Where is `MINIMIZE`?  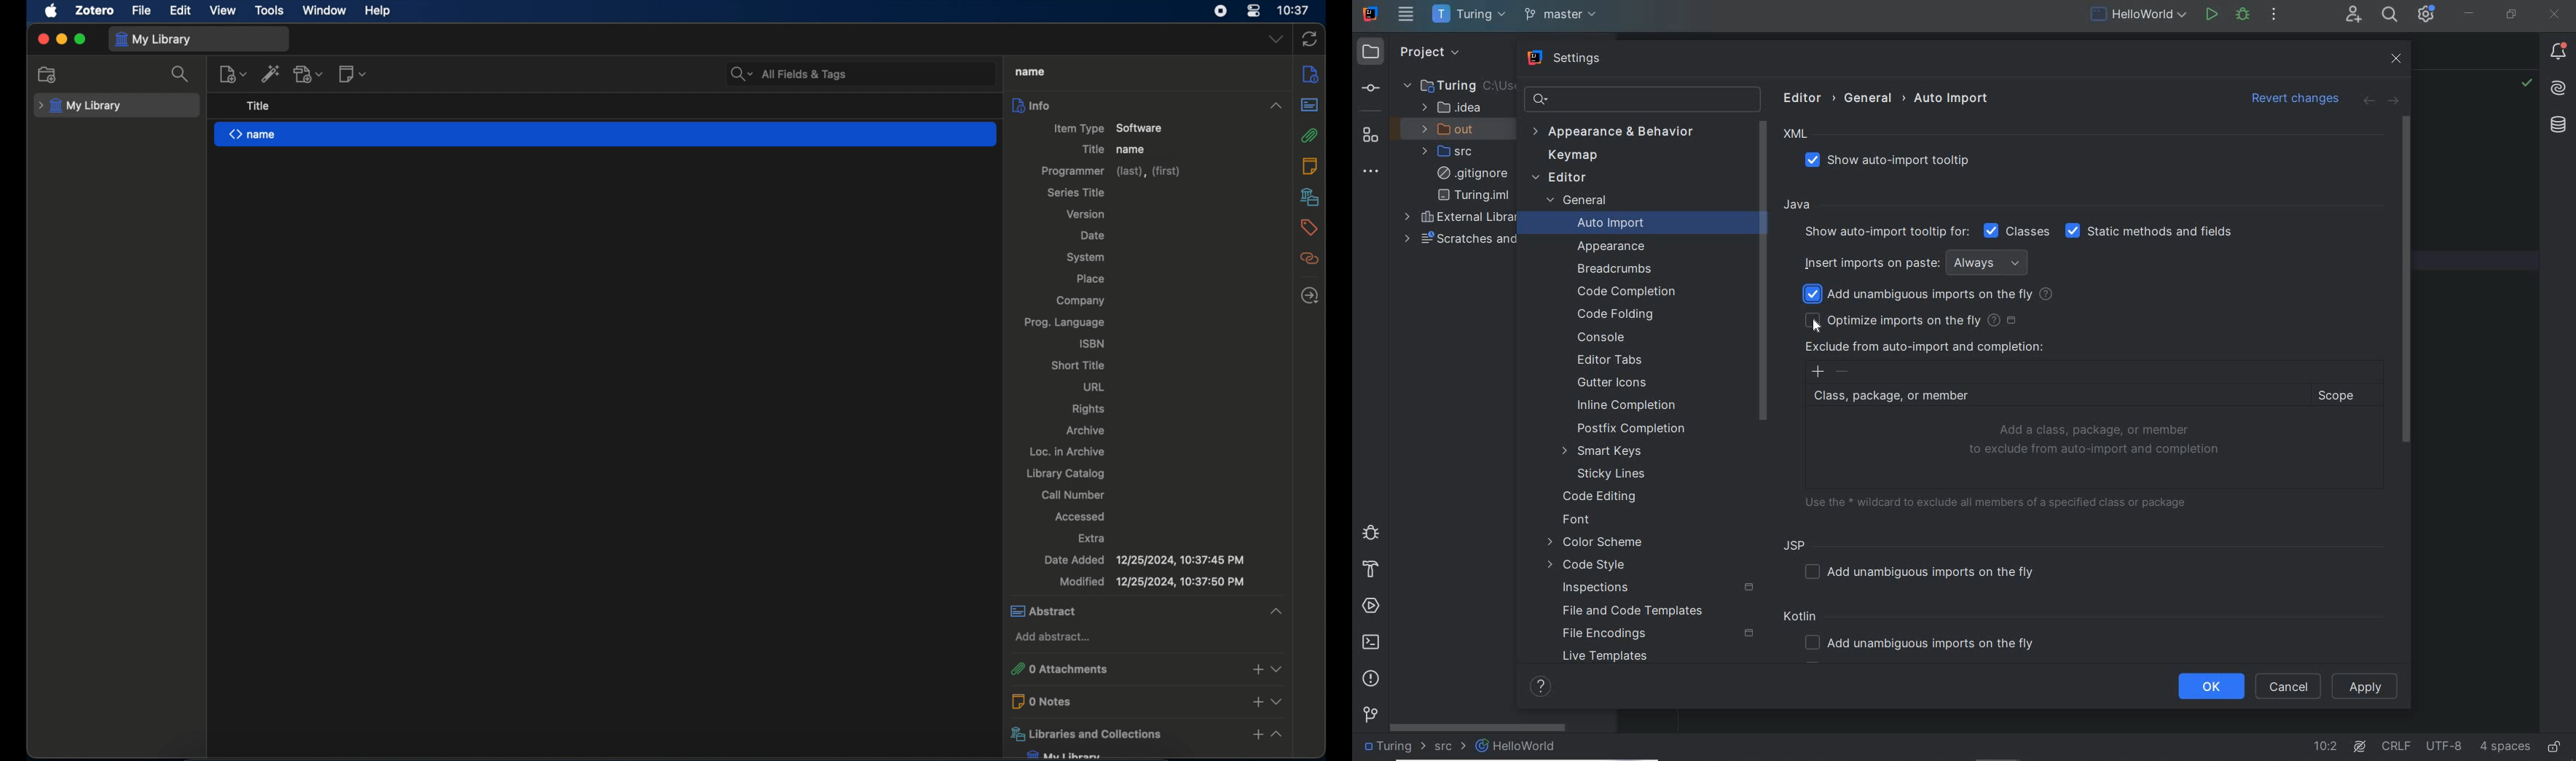 MINIMIZE is located at coordinates (2470, 13).